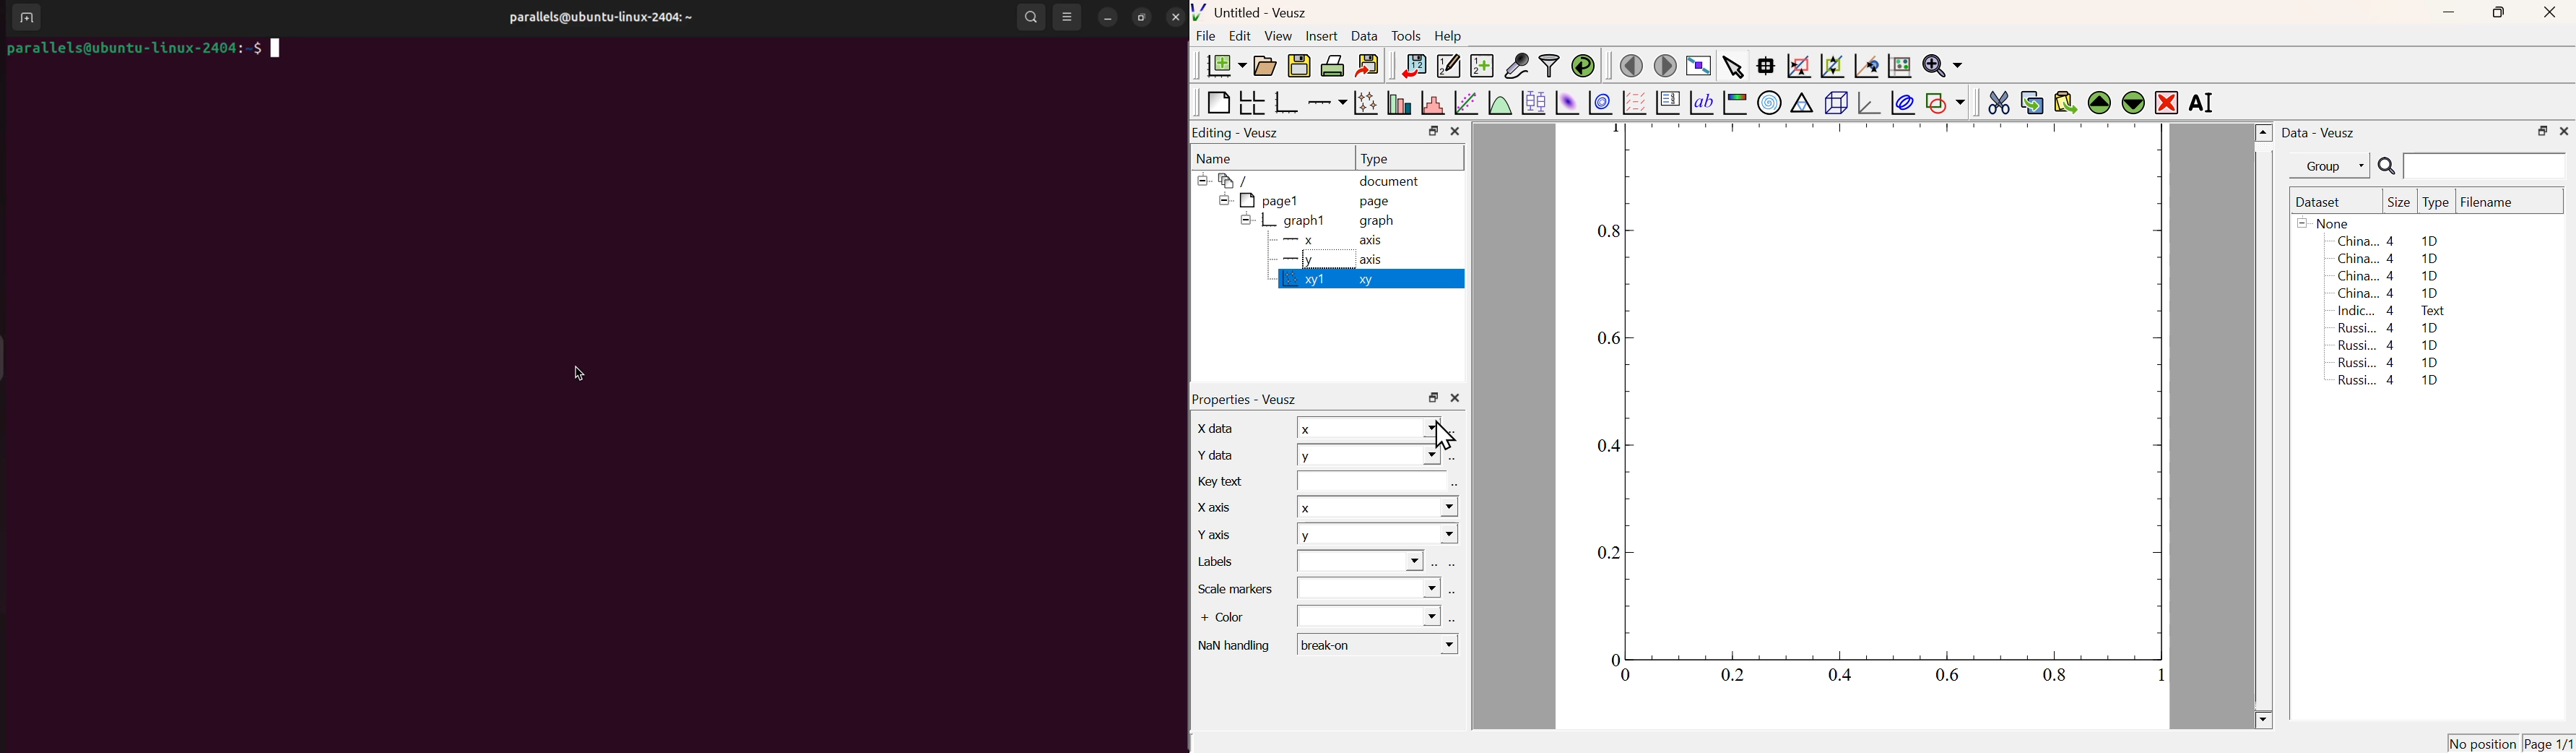 This screenshot has width=2576, height=756. What do you see at coordinates (2388, 345) in the screenshot?
I see `Russi... 4 1D` at bounding box center [2388, 345].